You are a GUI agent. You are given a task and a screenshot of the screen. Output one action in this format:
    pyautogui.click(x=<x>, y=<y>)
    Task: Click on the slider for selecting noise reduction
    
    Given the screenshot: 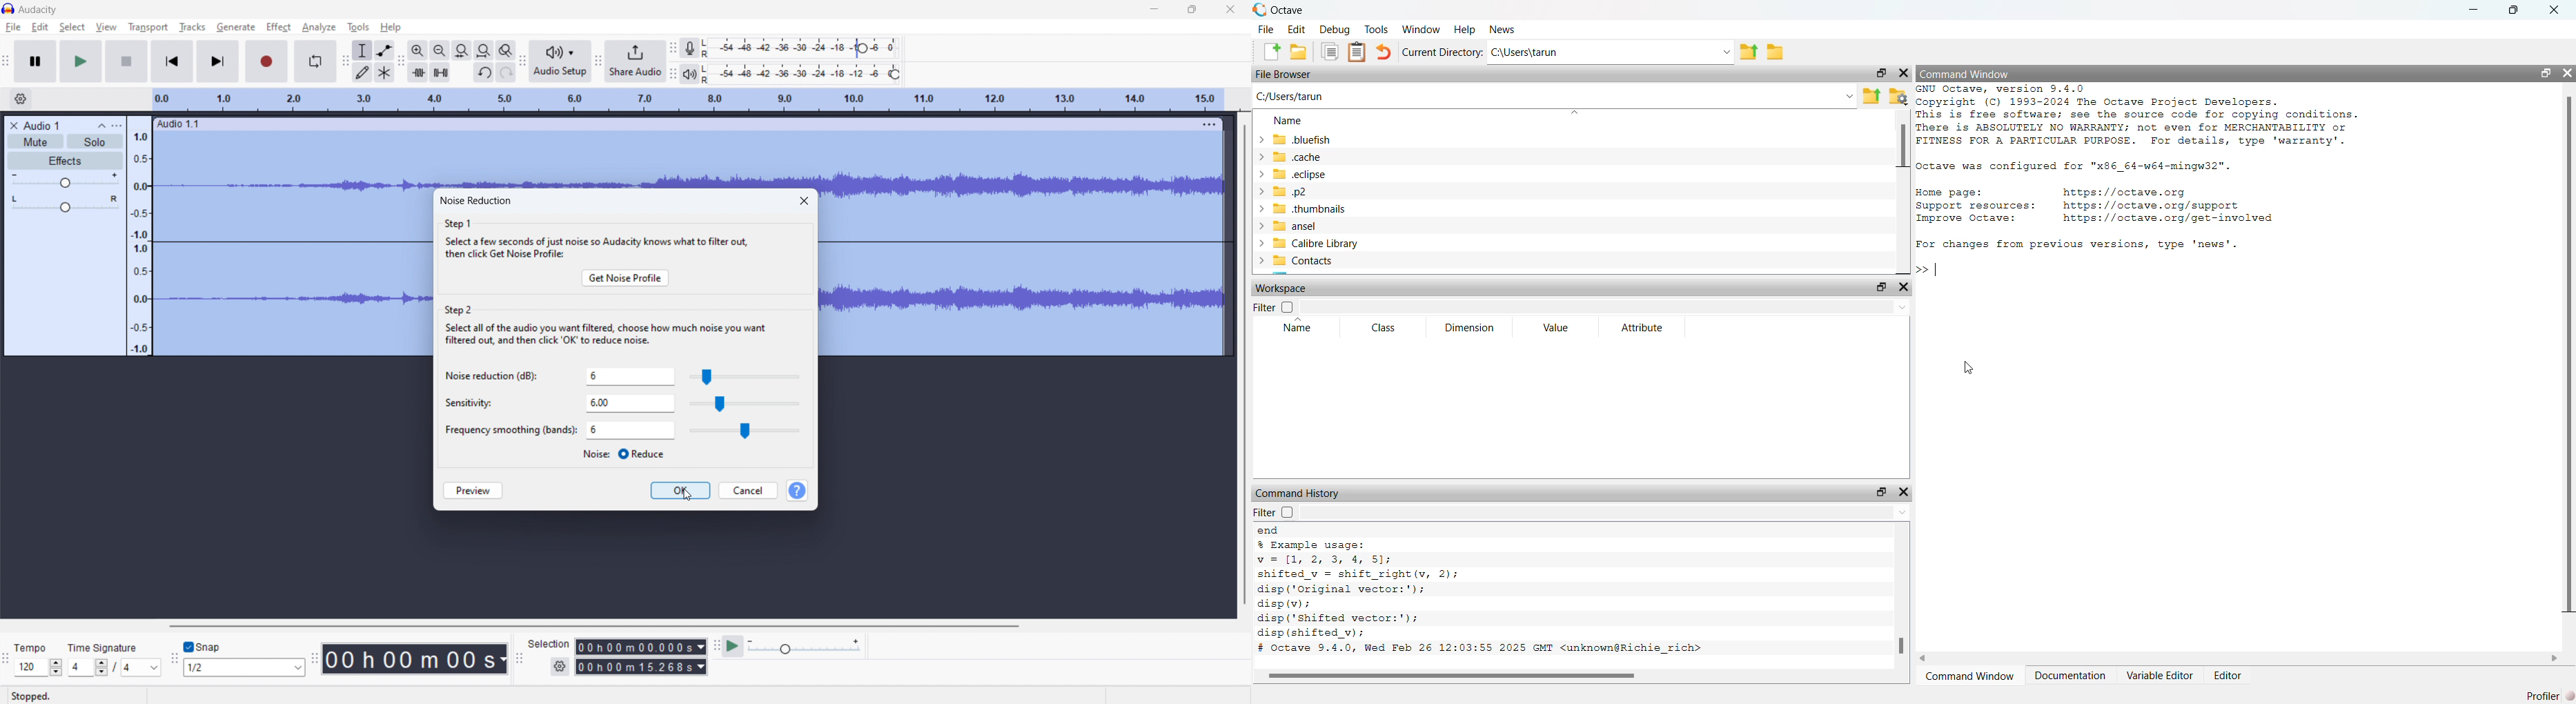 What is the action you would take?
    pyautogui.click(x=745, y=376)
    